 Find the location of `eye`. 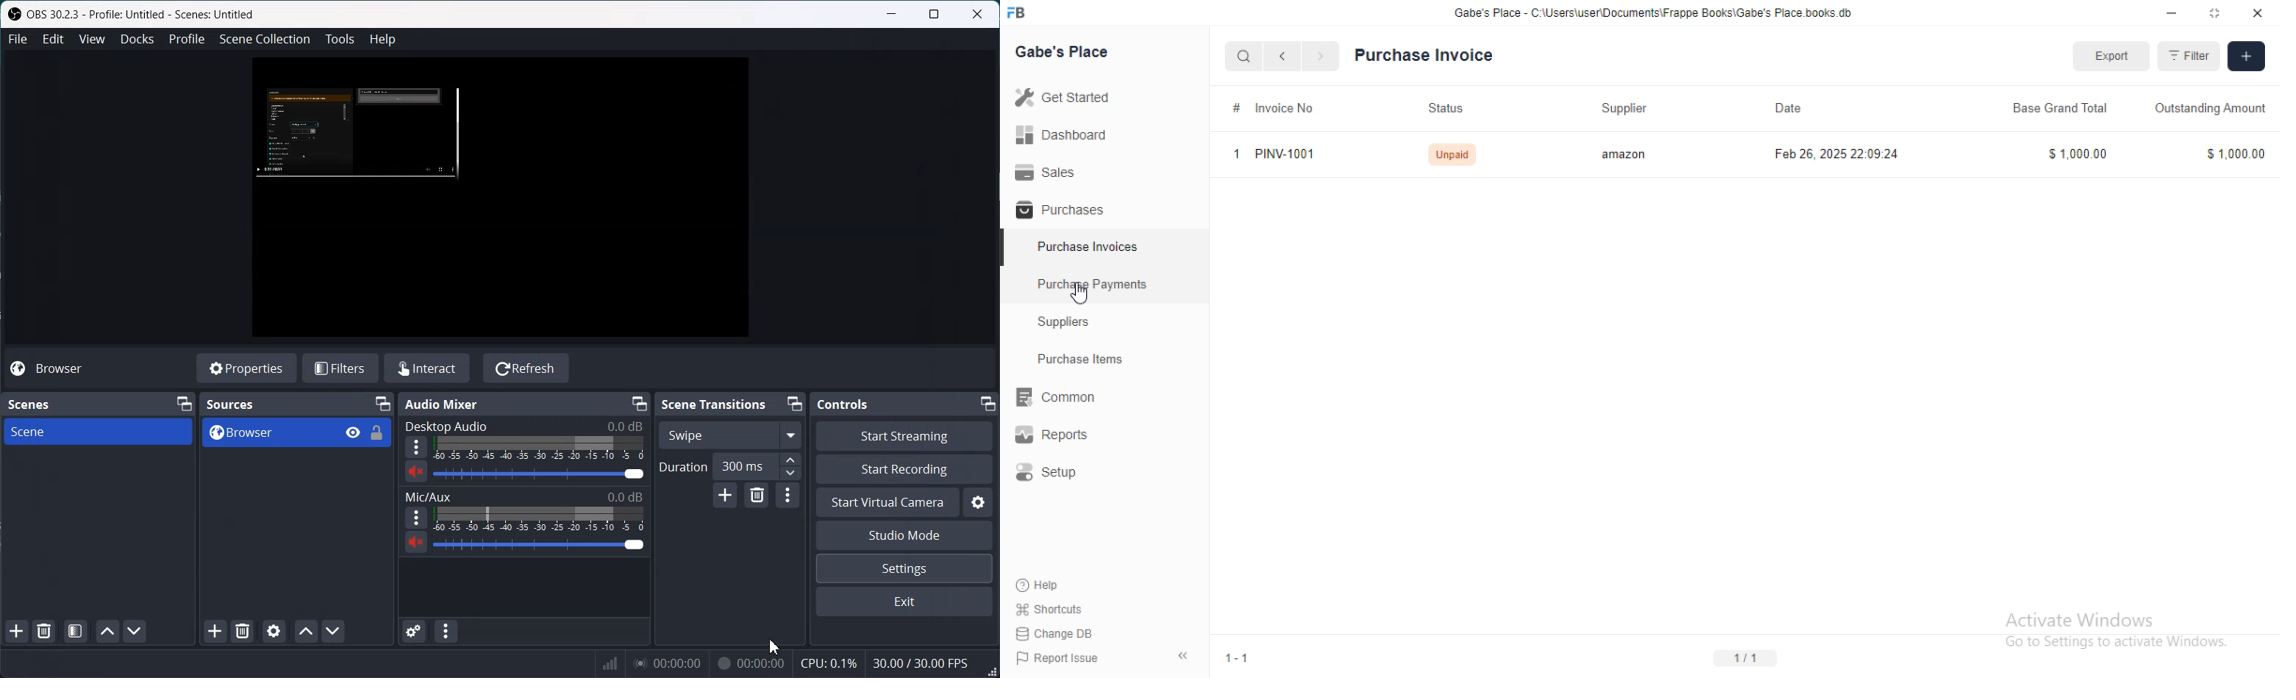

eye is located at coordinates (354, 432).